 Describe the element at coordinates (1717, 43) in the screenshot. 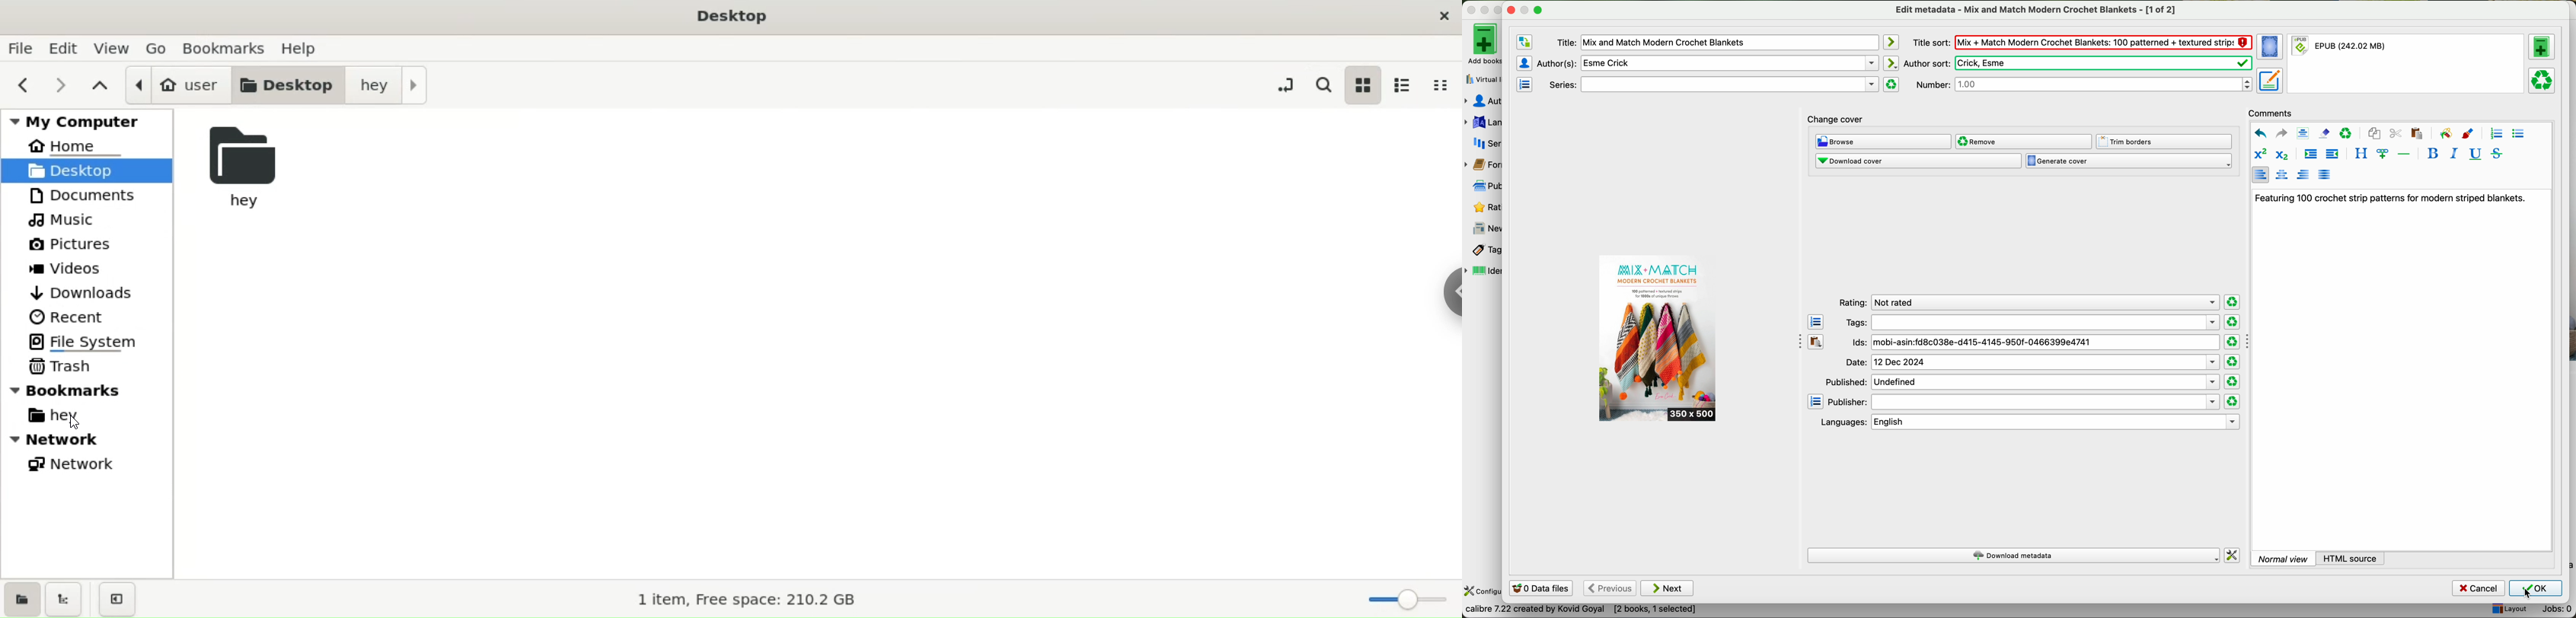

I see `title` at that location.